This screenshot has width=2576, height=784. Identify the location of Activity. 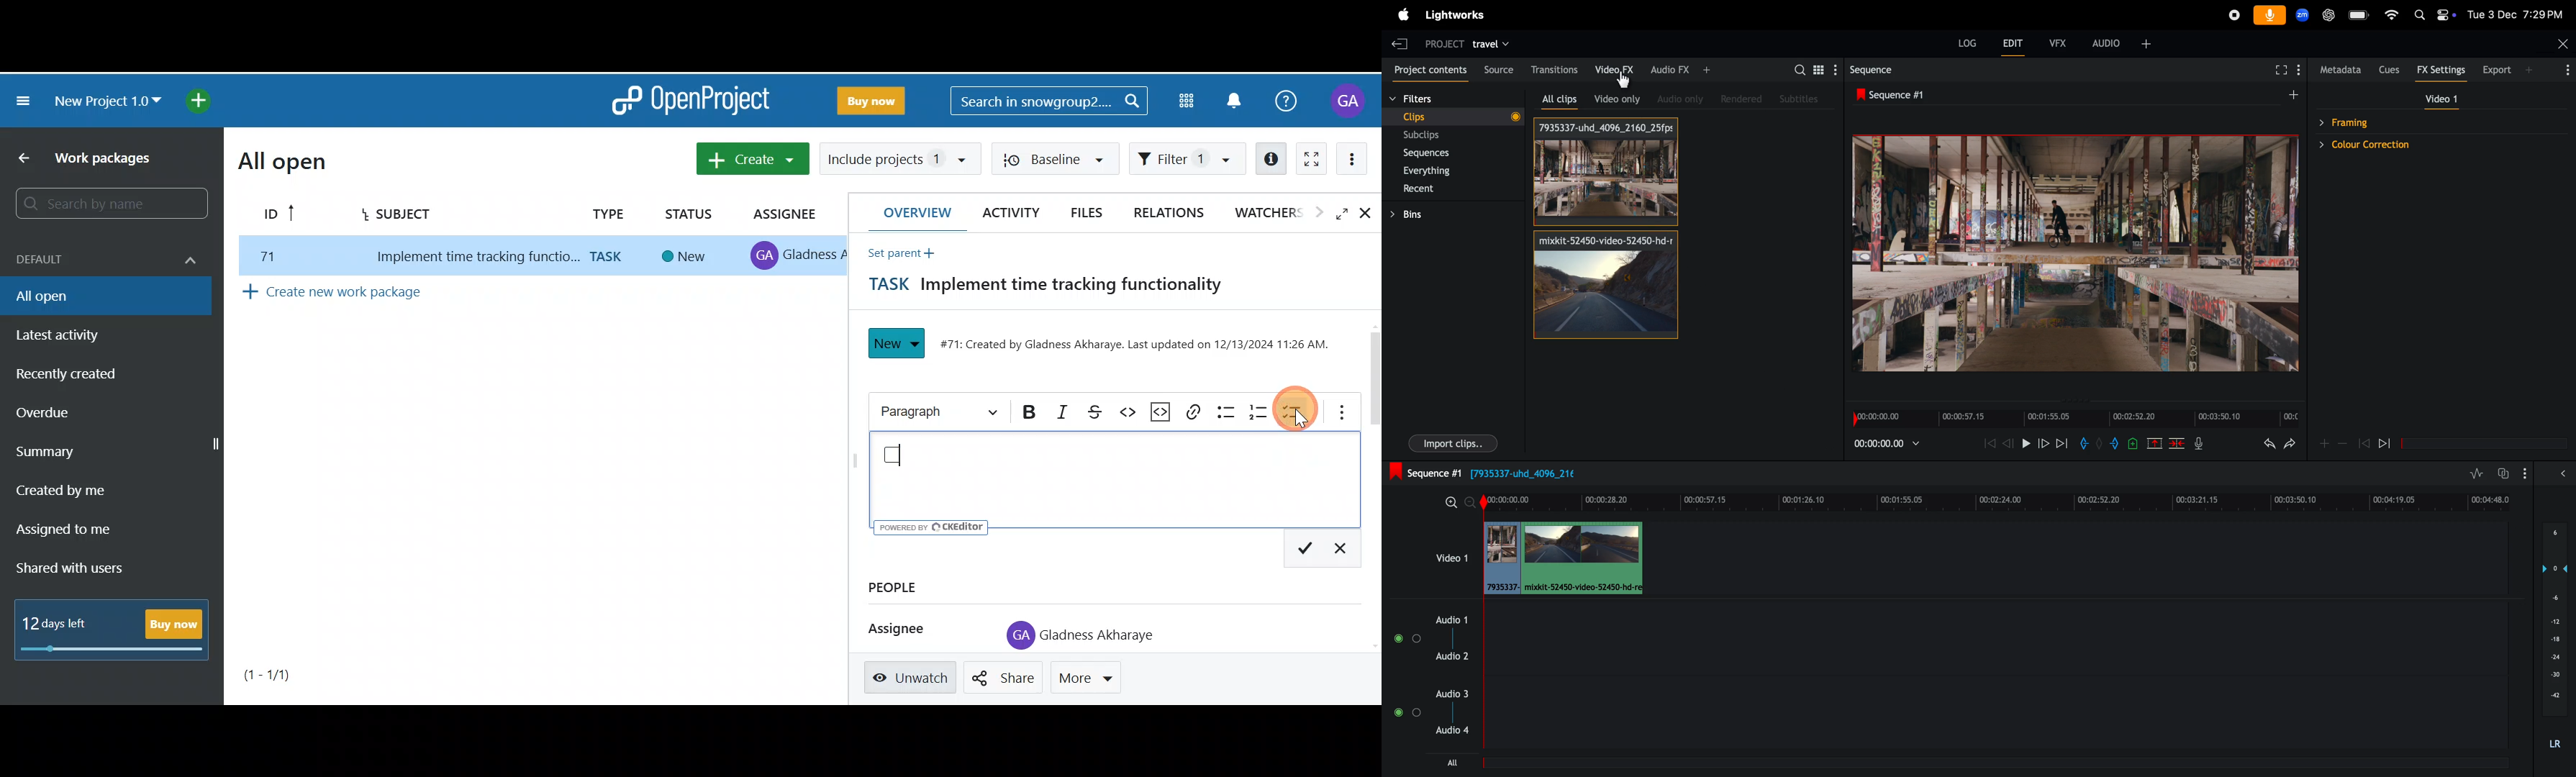
(1007, 212).